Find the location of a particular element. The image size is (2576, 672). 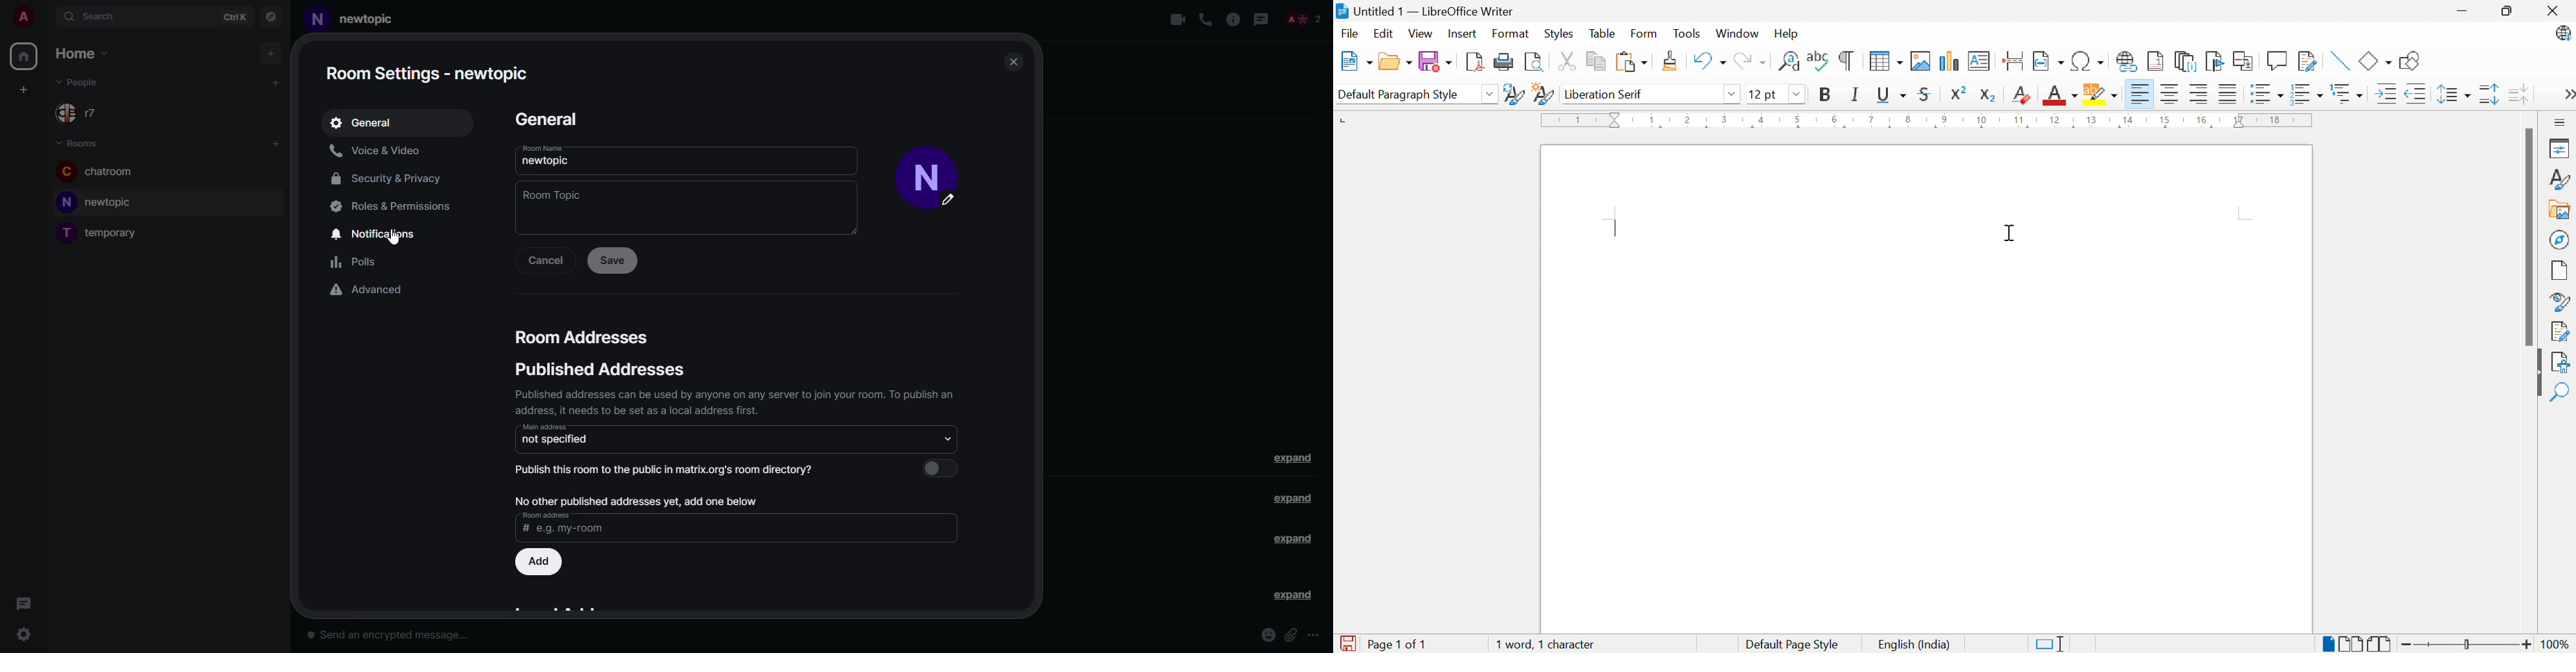

Drop Down is located at coordinates (1491, 95).